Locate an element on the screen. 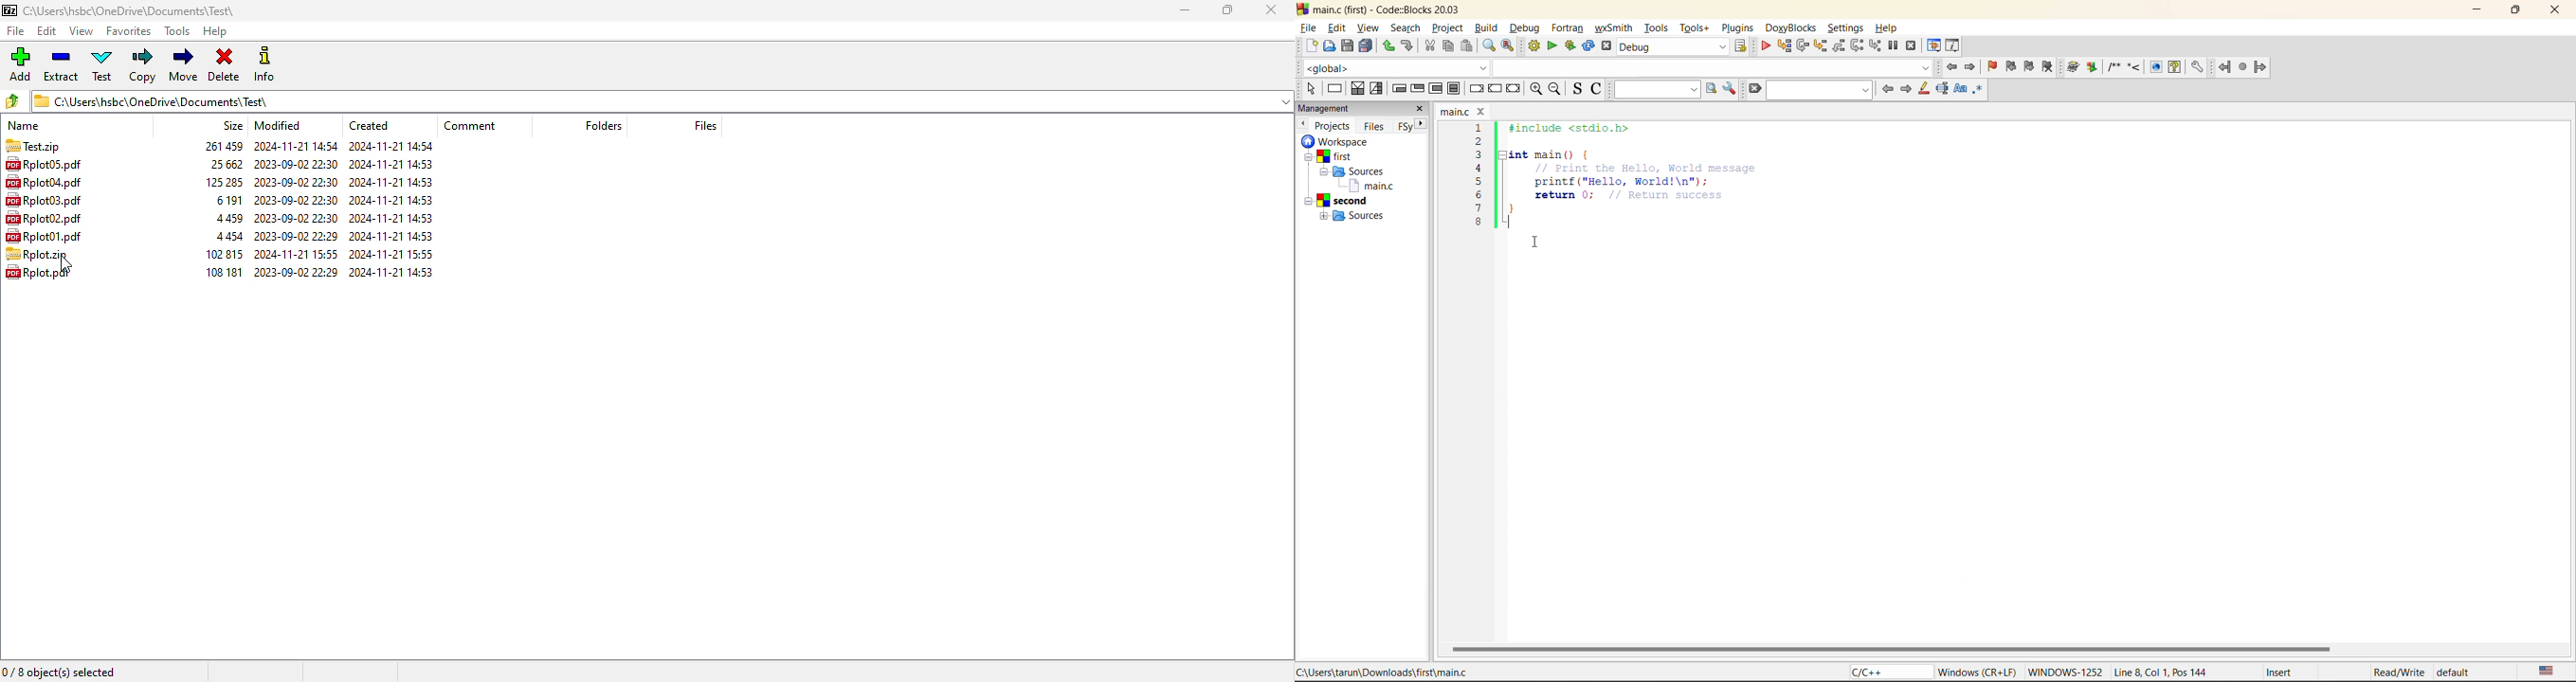 The image size is (2576, 700). exit condition loop is located at coordinates (1418, 87).